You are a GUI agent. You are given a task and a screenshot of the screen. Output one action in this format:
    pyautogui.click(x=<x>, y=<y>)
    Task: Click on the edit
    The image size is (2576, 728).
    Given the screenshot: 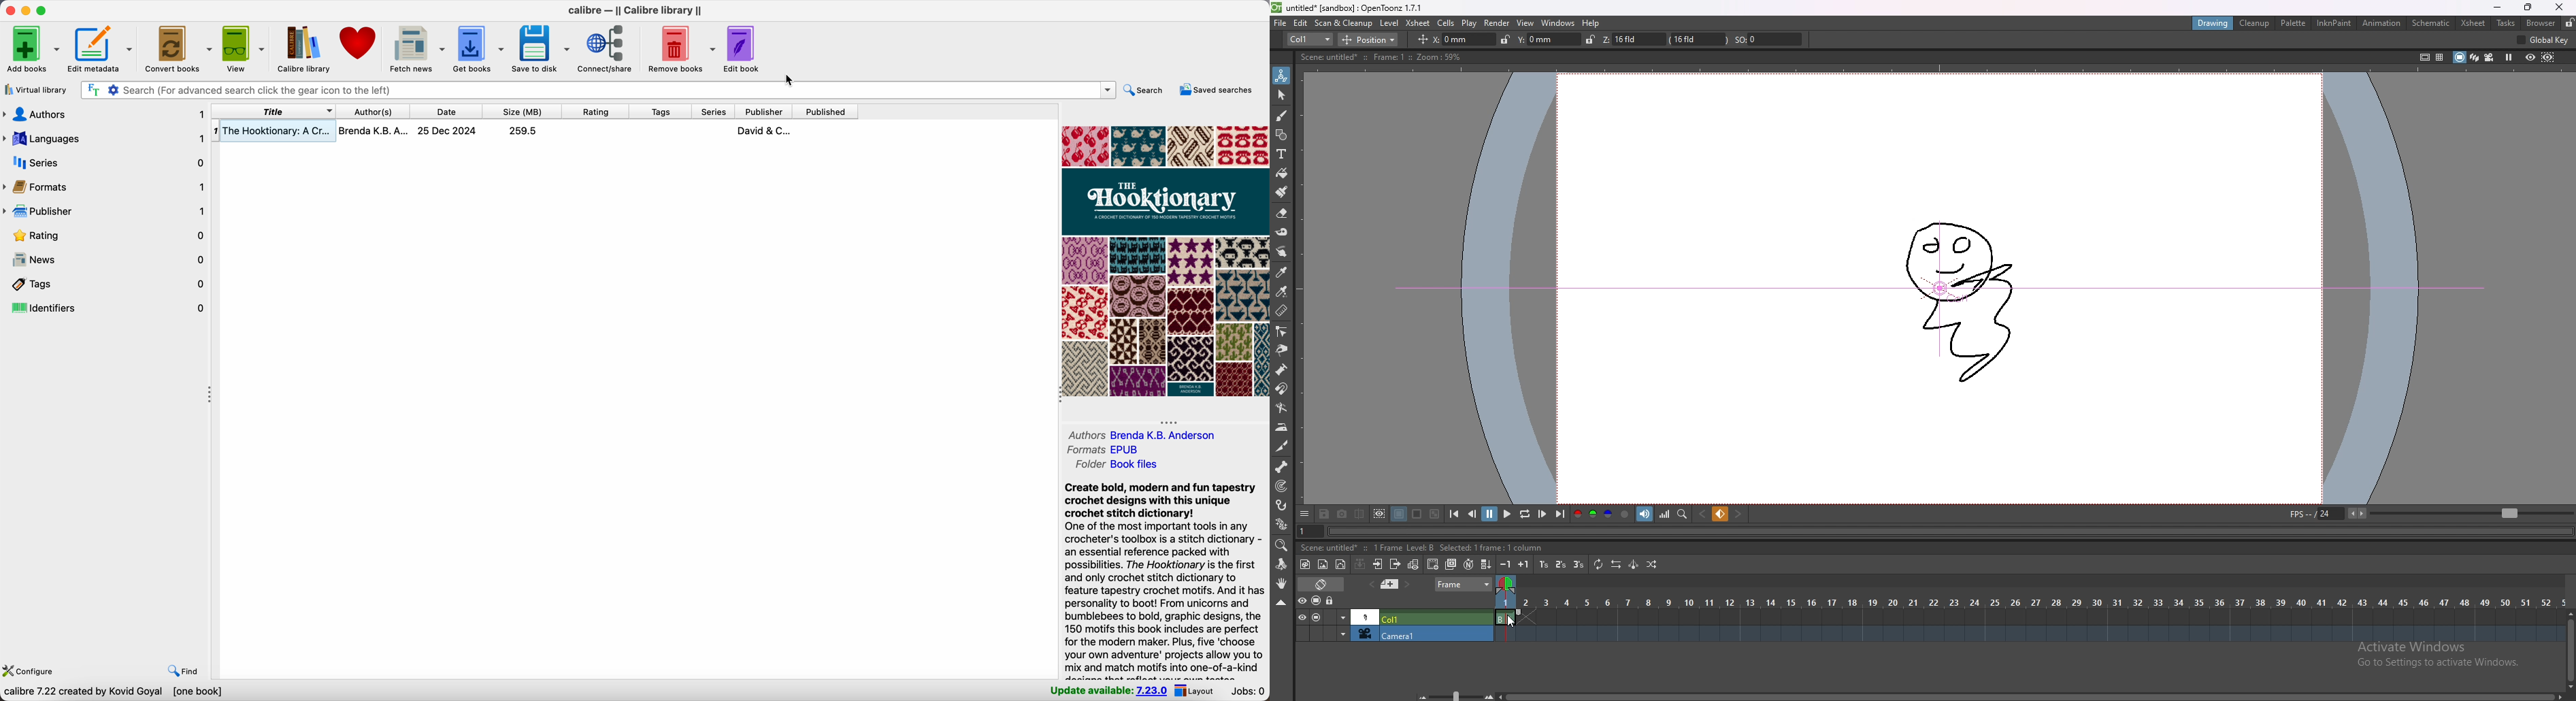 What is the action you would take?
    pyautogui.click(x=1301, y=22)
    